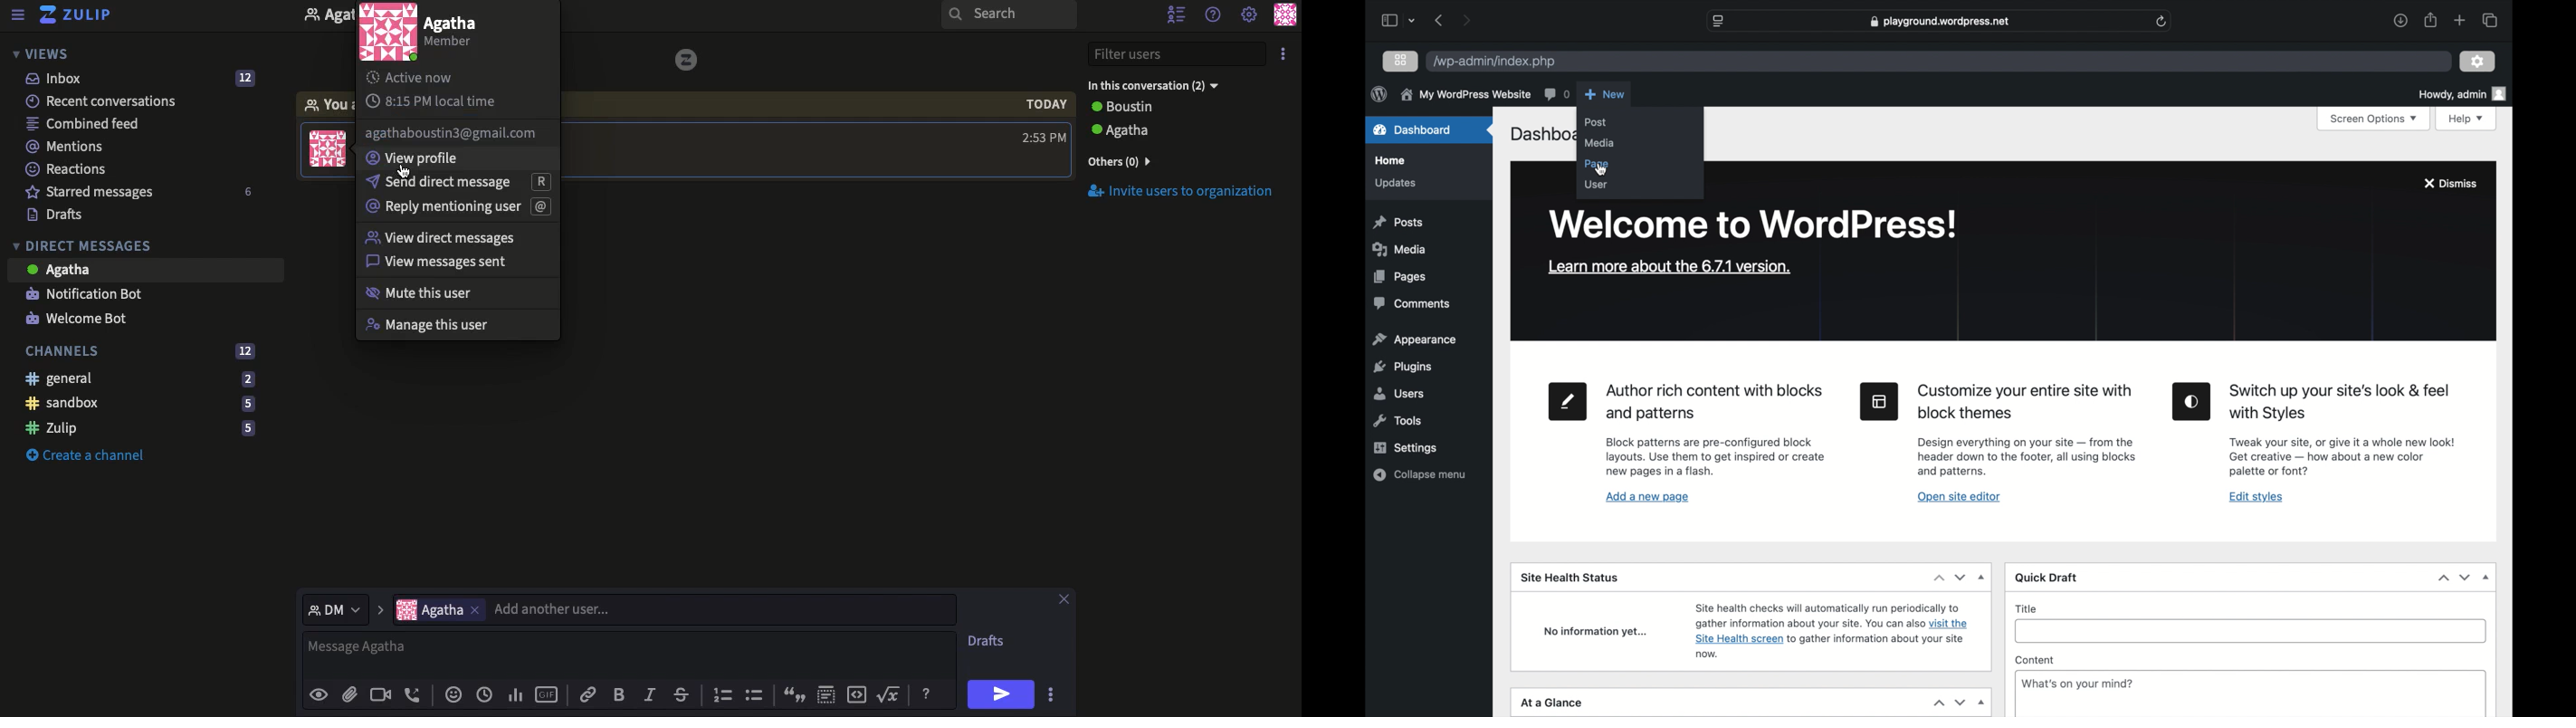 The height and width of the screenshot is (728, 2576). Describe the element at coordinates (453, 693) in the screenshot. I see `Reaction` at that location.